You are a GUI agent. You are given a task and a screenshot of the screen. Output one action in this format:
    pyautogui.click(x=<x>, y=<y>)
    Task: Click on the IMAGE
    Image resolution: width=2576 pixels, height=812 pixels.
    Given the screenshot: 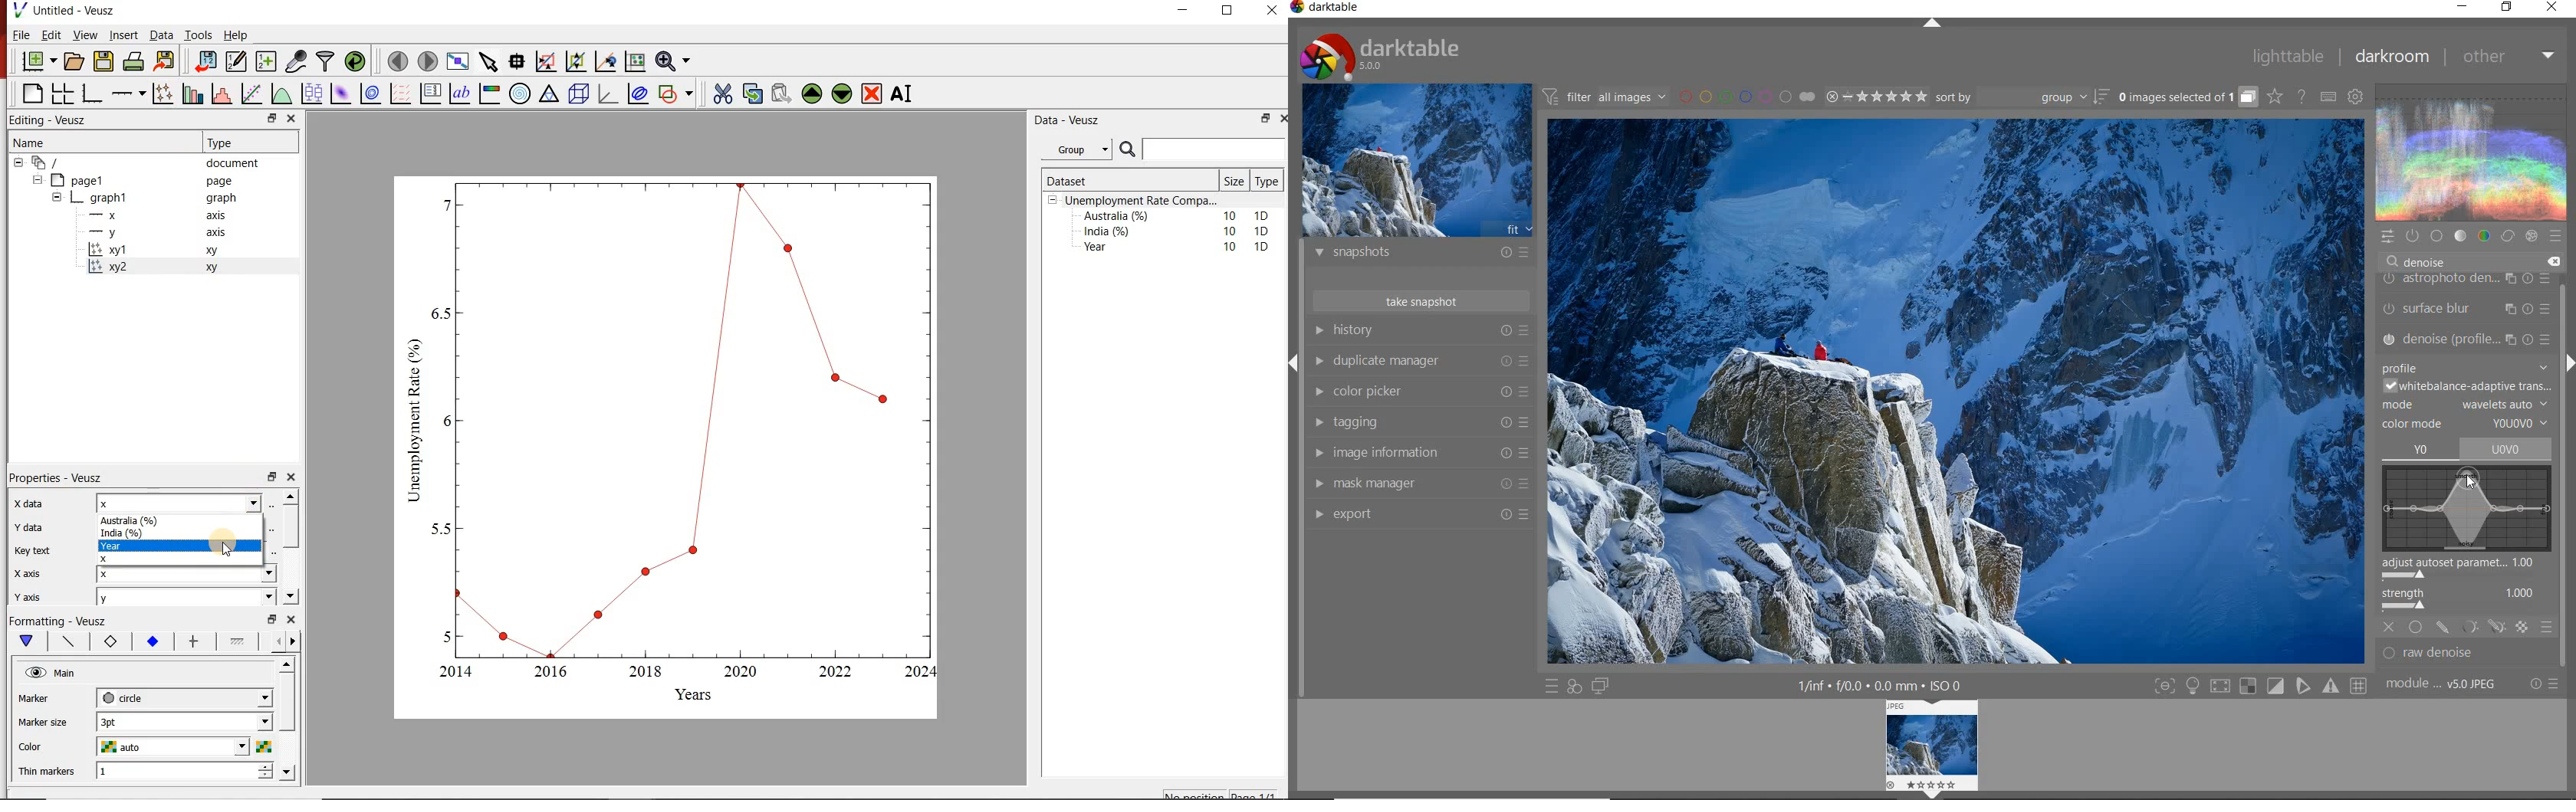 What is the action you would take?
    pyautogui.click(x=1934, y=749)
    